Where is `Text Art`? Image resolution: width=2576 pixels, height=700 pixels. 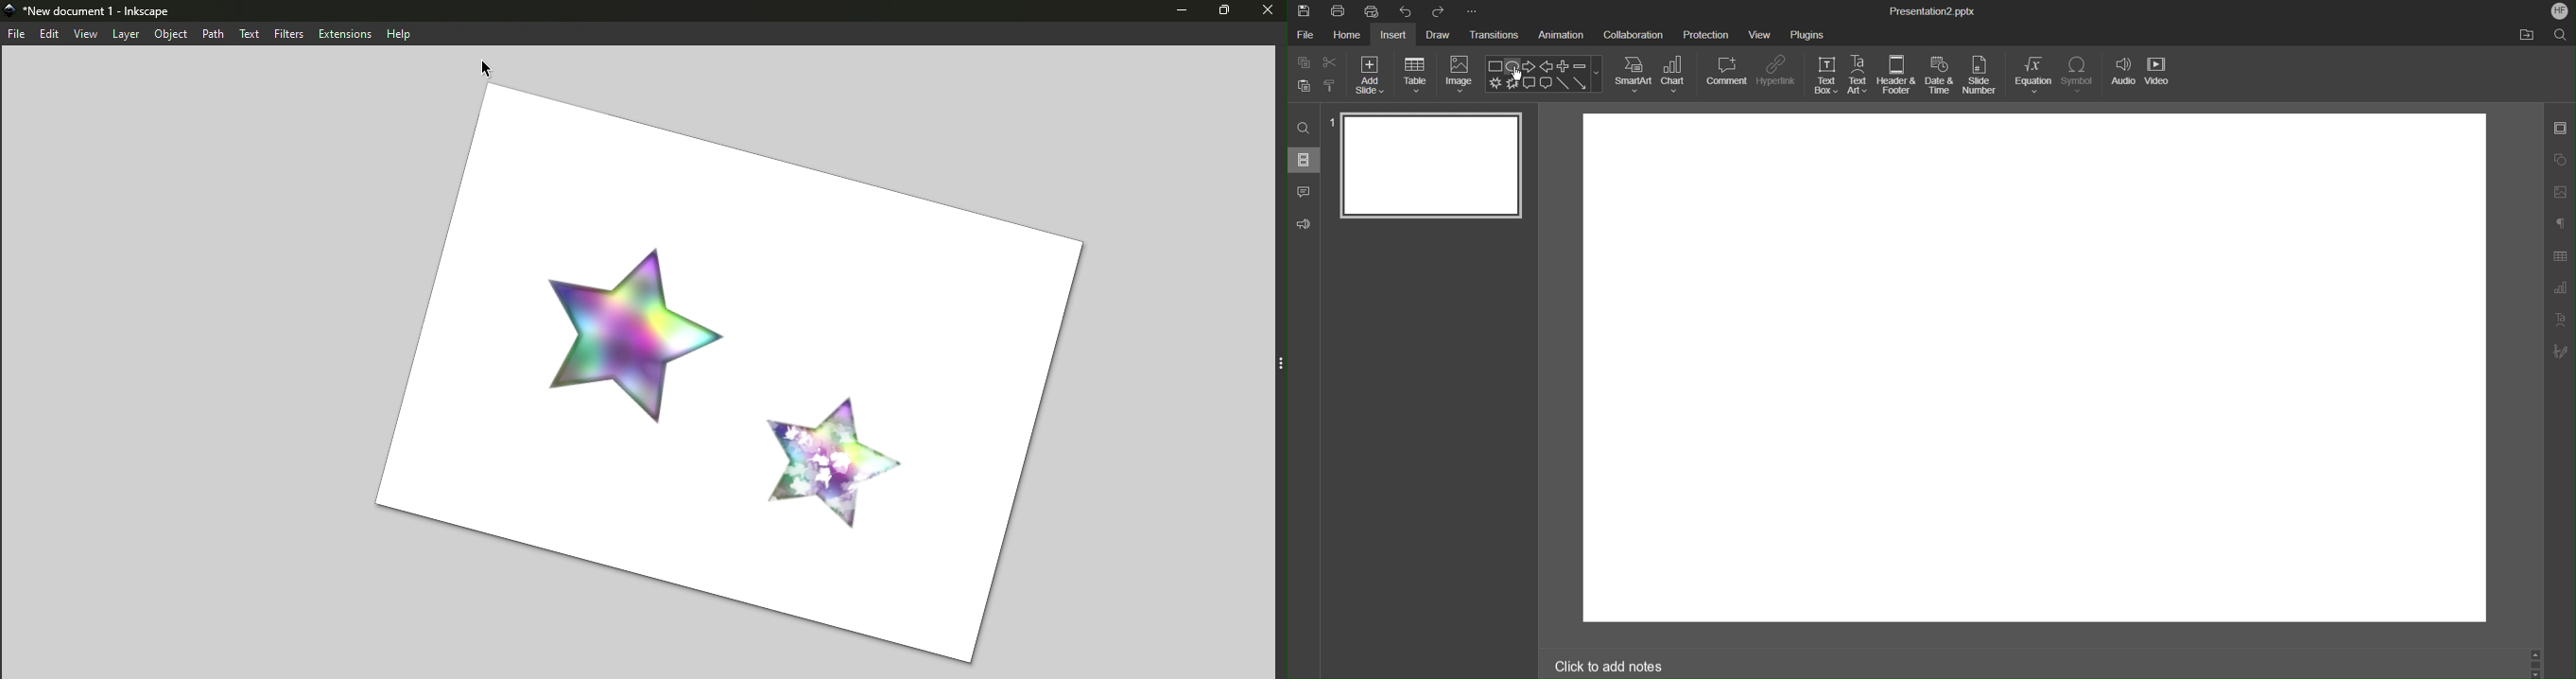 Text Art is located at coordinates (2562, 323).